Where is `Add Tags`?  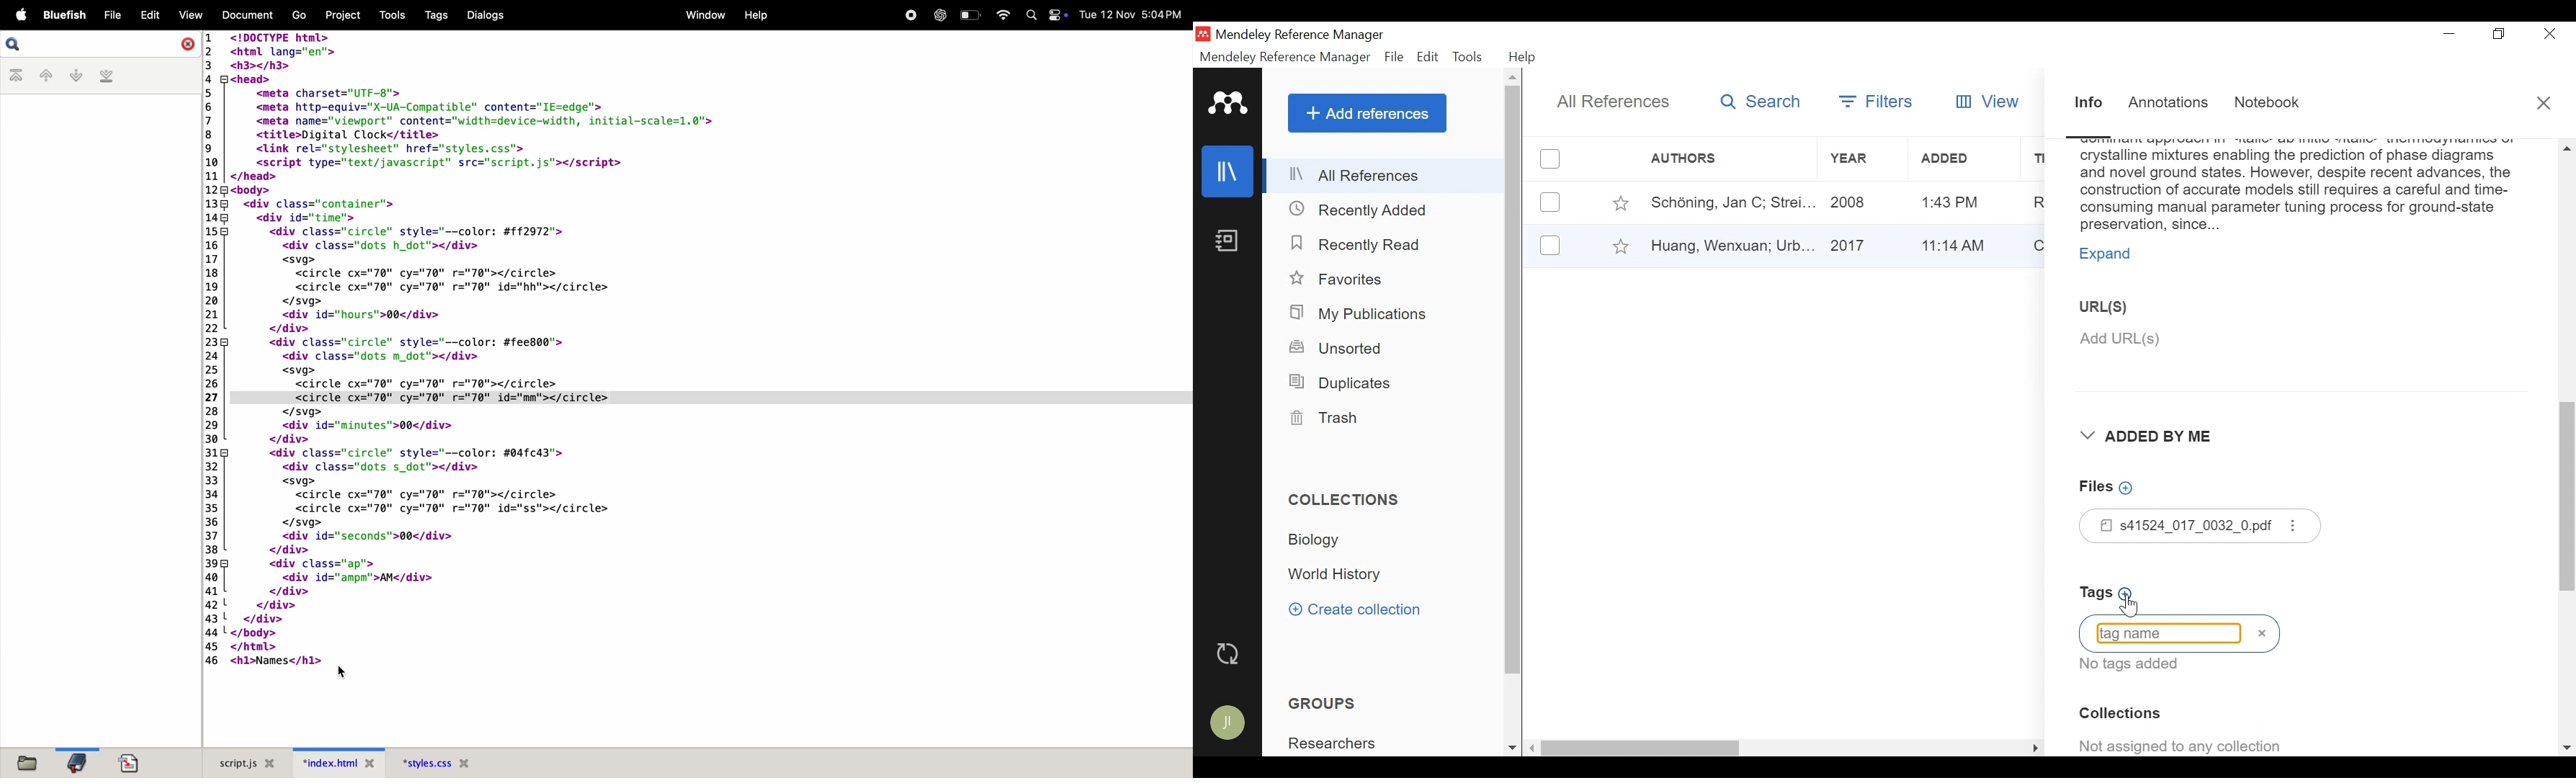
Add Tags is located at coordinates (2111, 594).